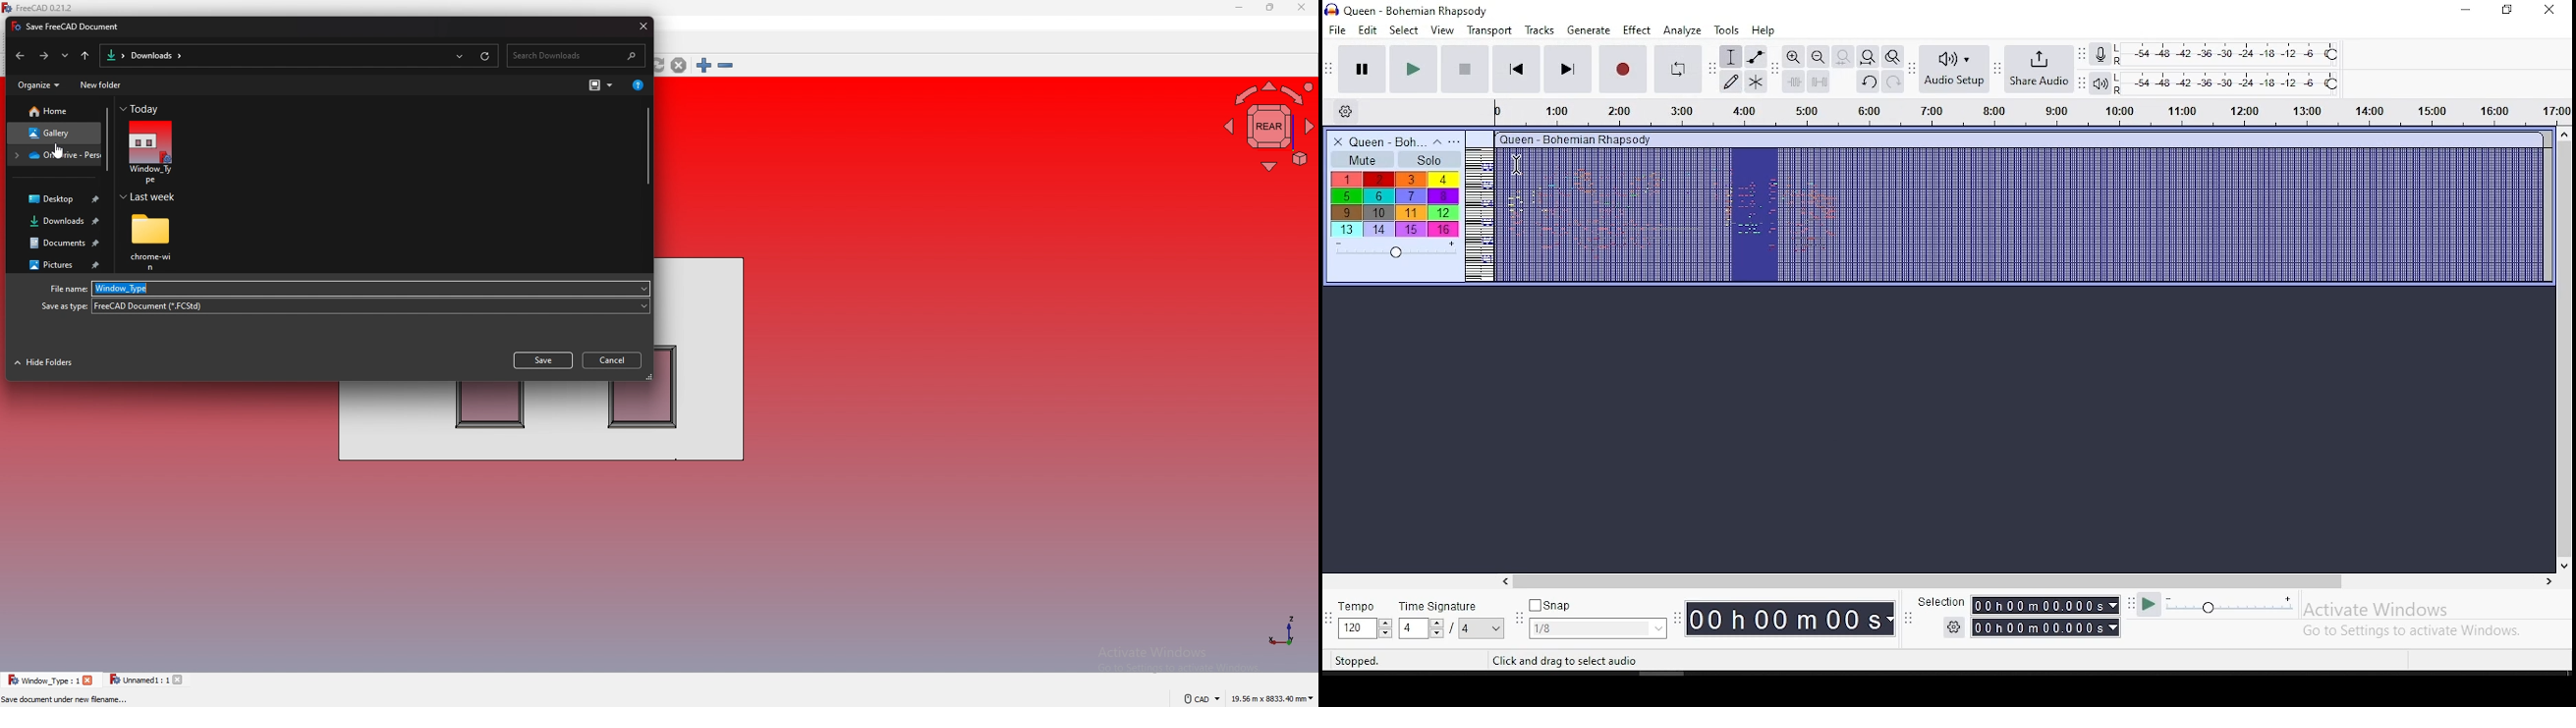 This screenshot has height=728, width=2576. What do you see at coordinates (1368, 30) in the screenshot?
I see `edit` at bounding box center [1368, 30].